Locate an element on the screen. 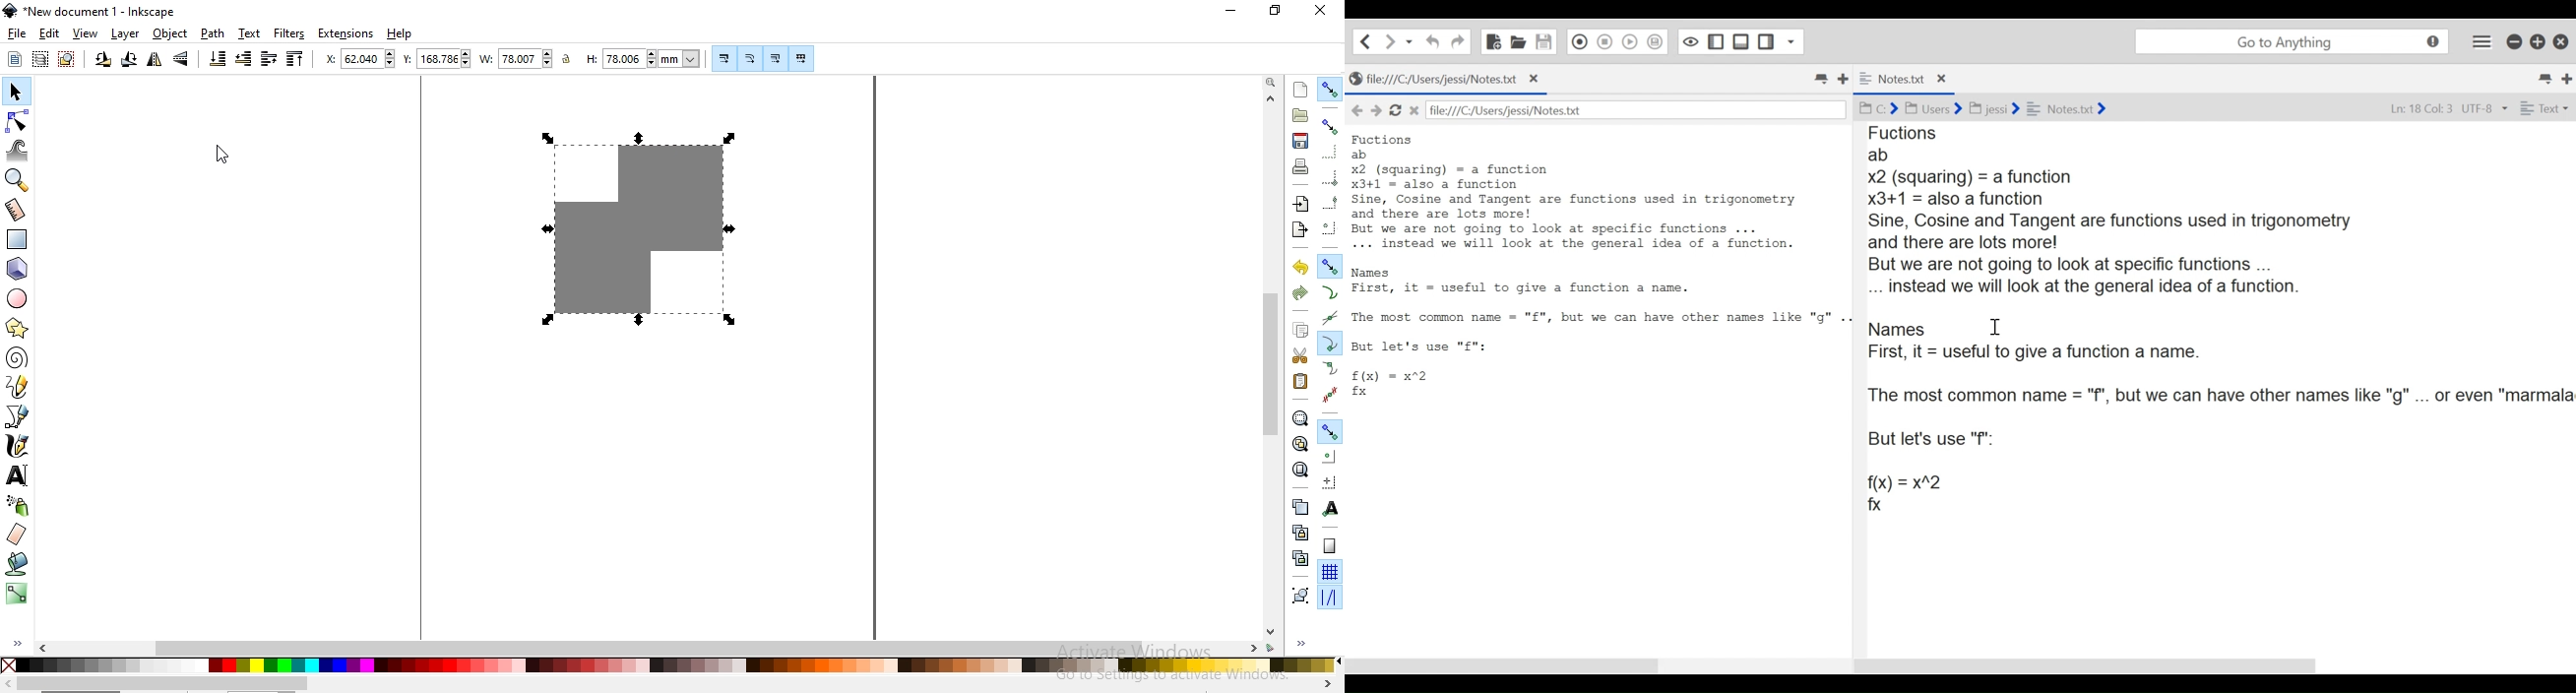 The height and width of the screenshot is (700, 2576). forward is located at coordinates (1376, 110).